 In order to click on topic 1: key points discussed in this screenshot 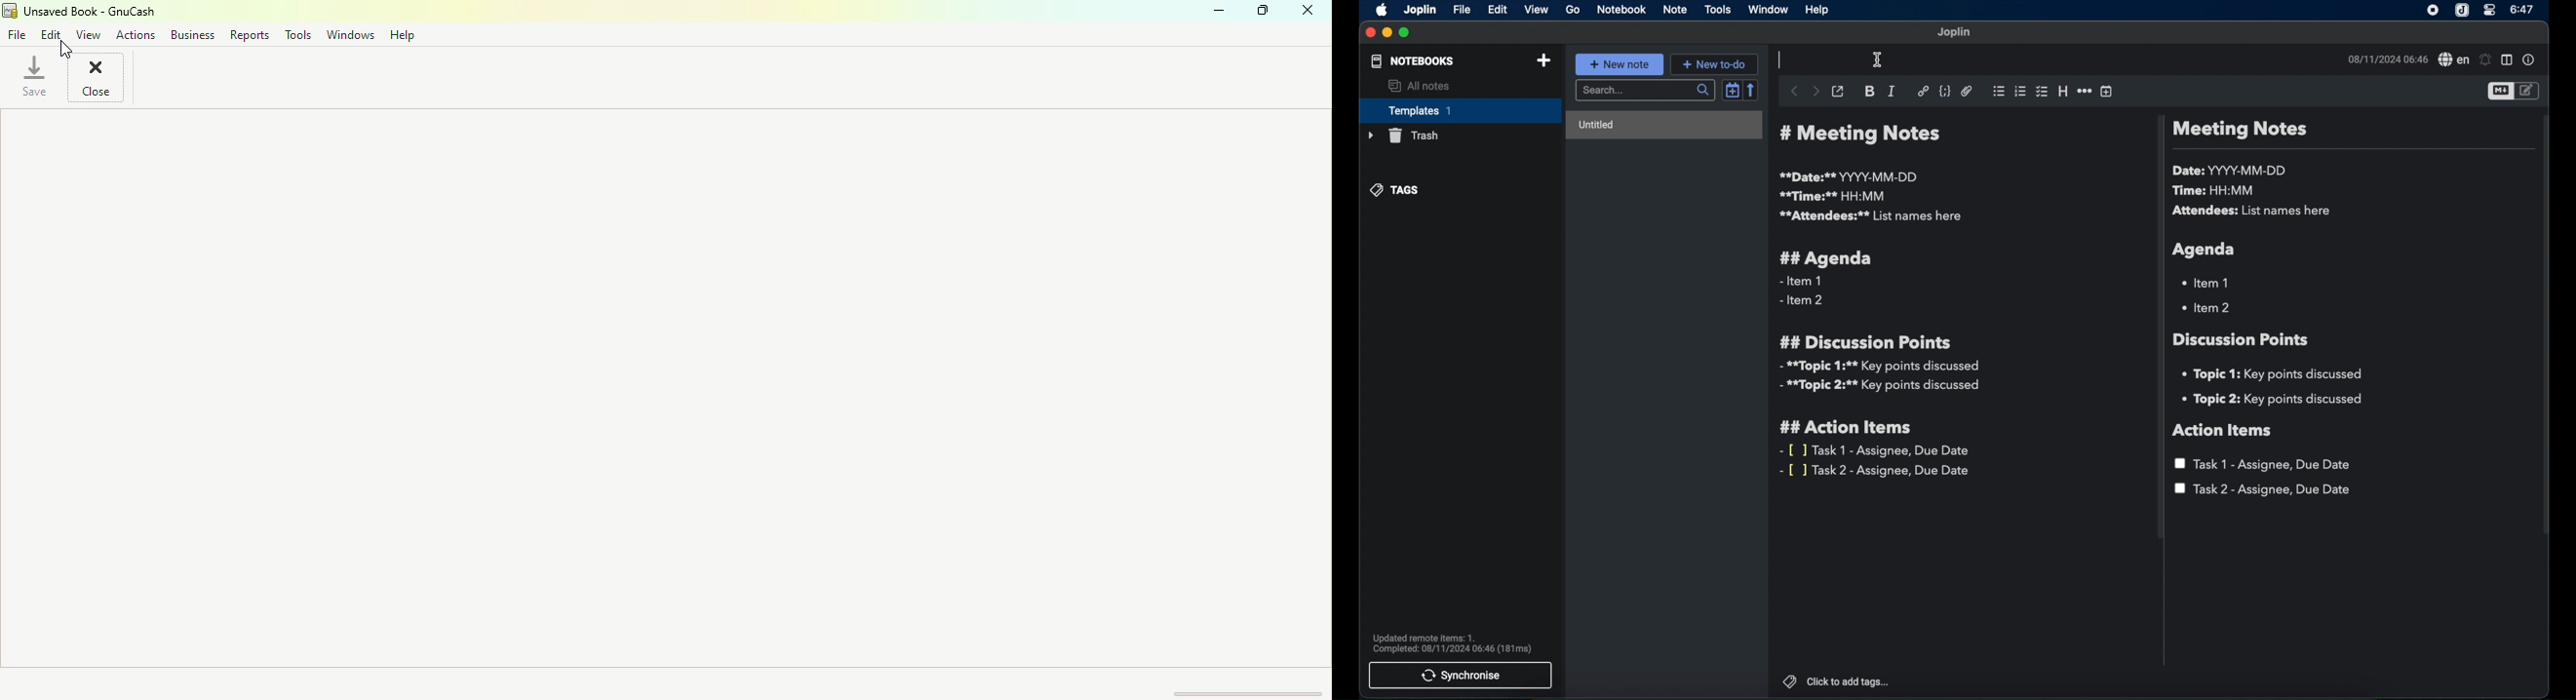, I will do `click(2277, 374)`.